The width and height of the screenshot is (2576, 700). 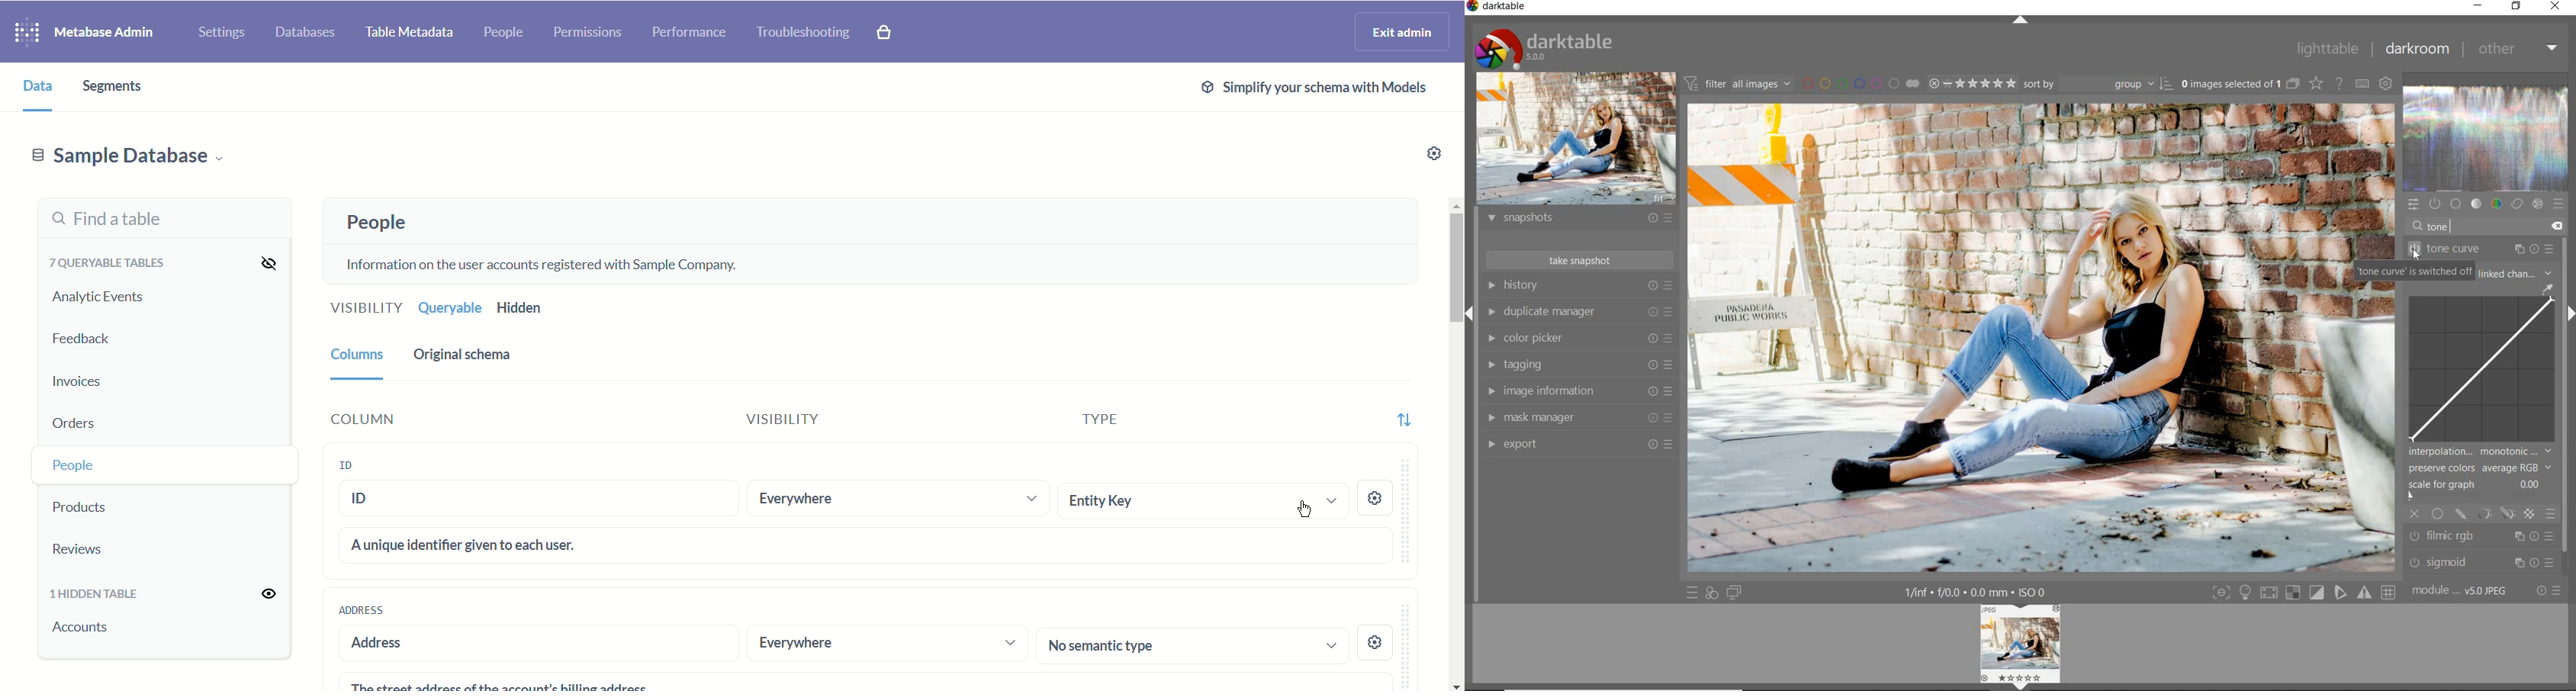 I want to click on toggle modes, so click(x=2302, y=593).